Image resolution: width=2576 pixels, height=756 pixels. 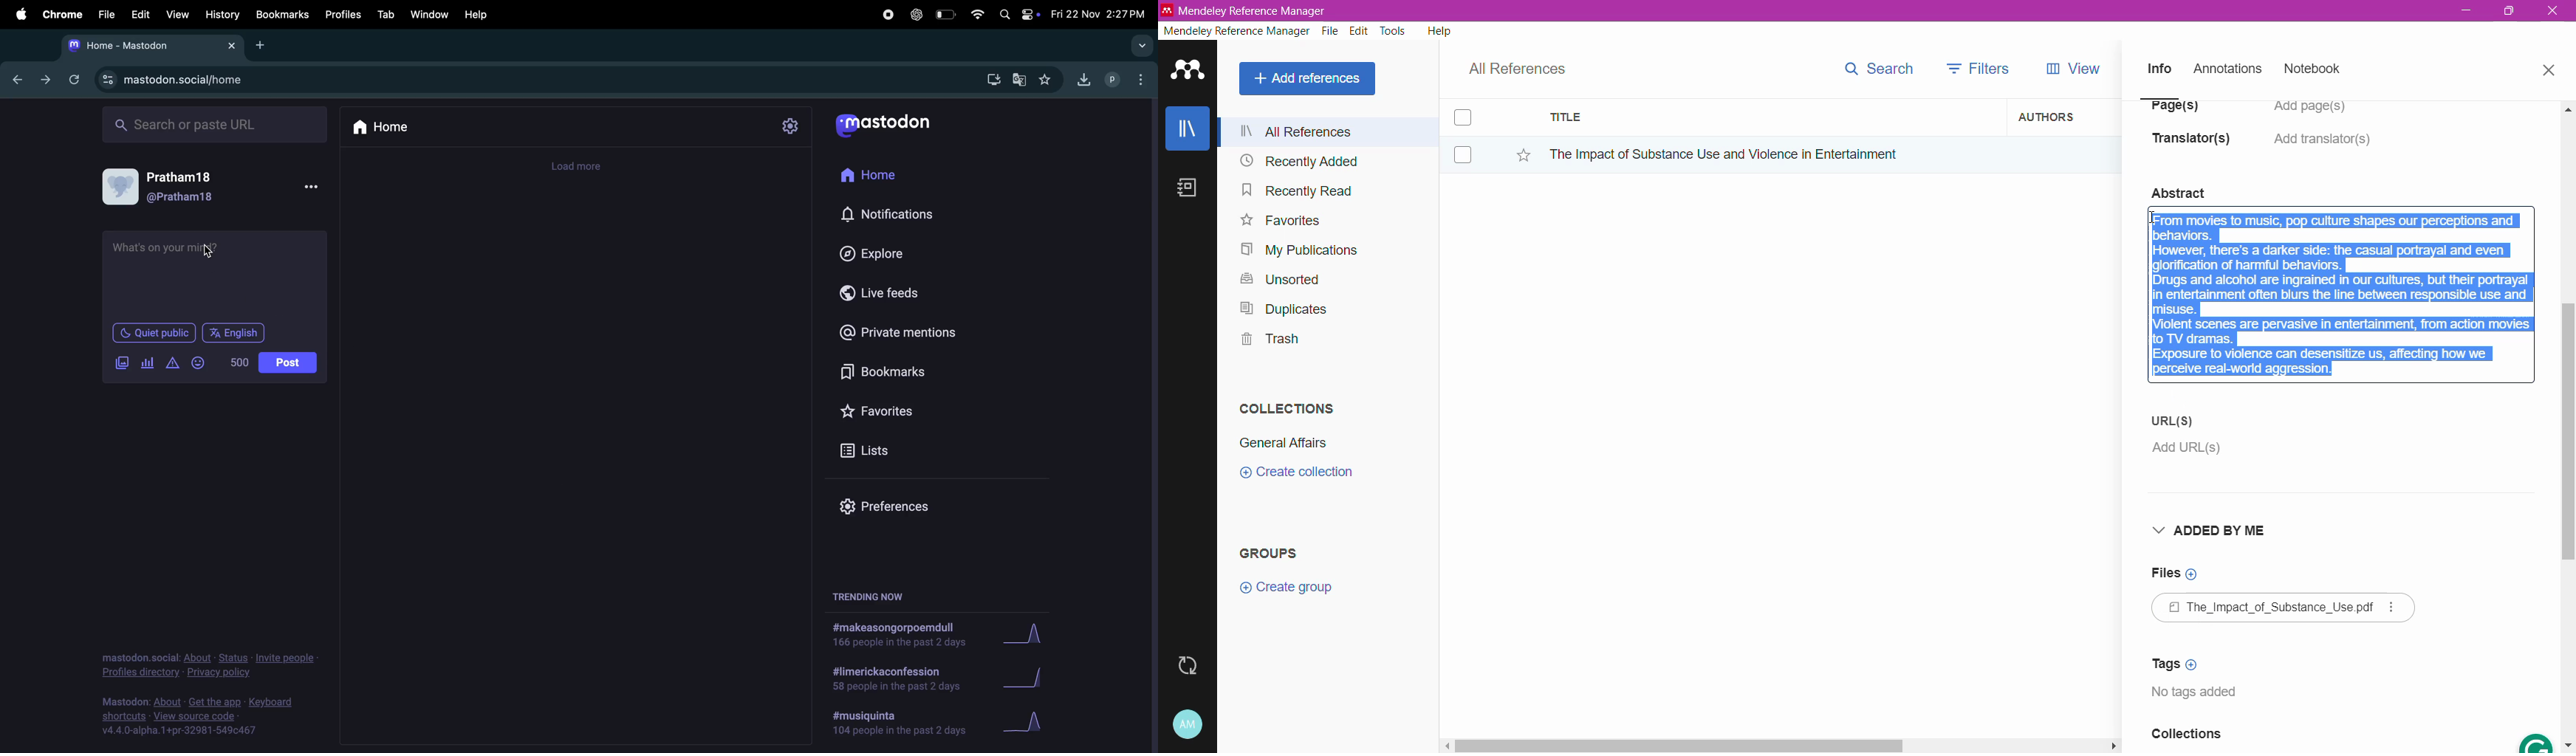 I want to click on record, so click(x=892, y=14).